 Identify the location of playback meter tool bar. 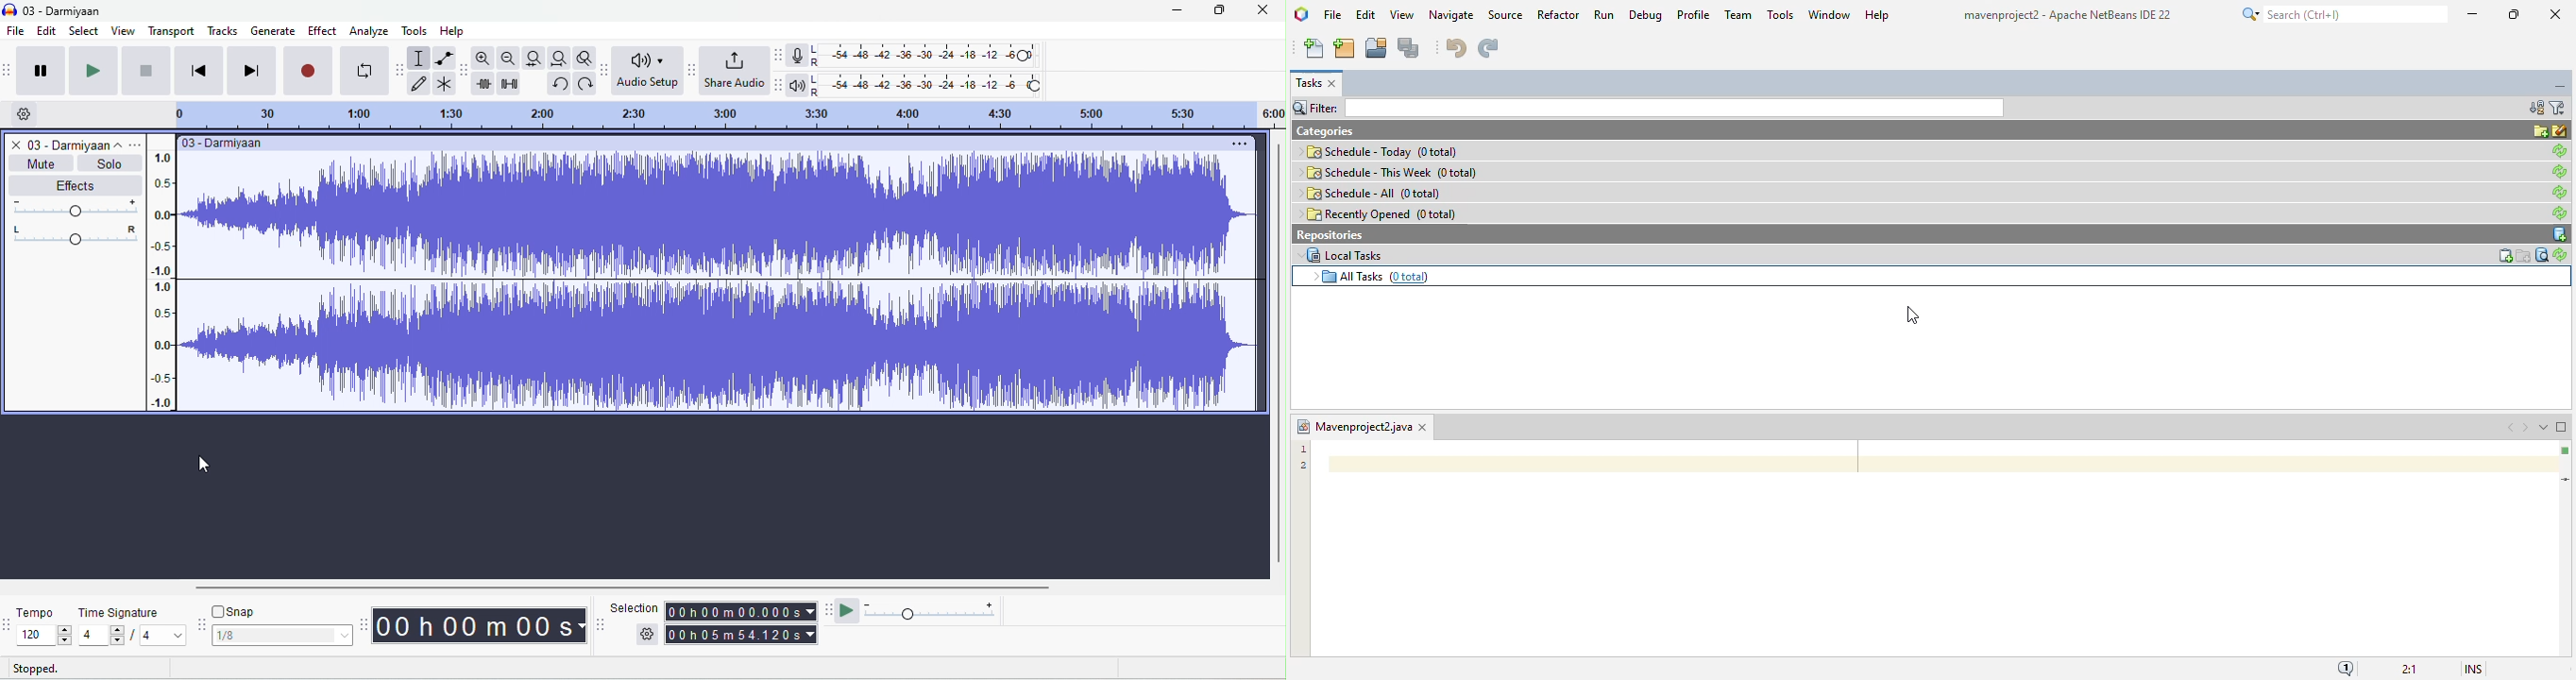
(778, 85).